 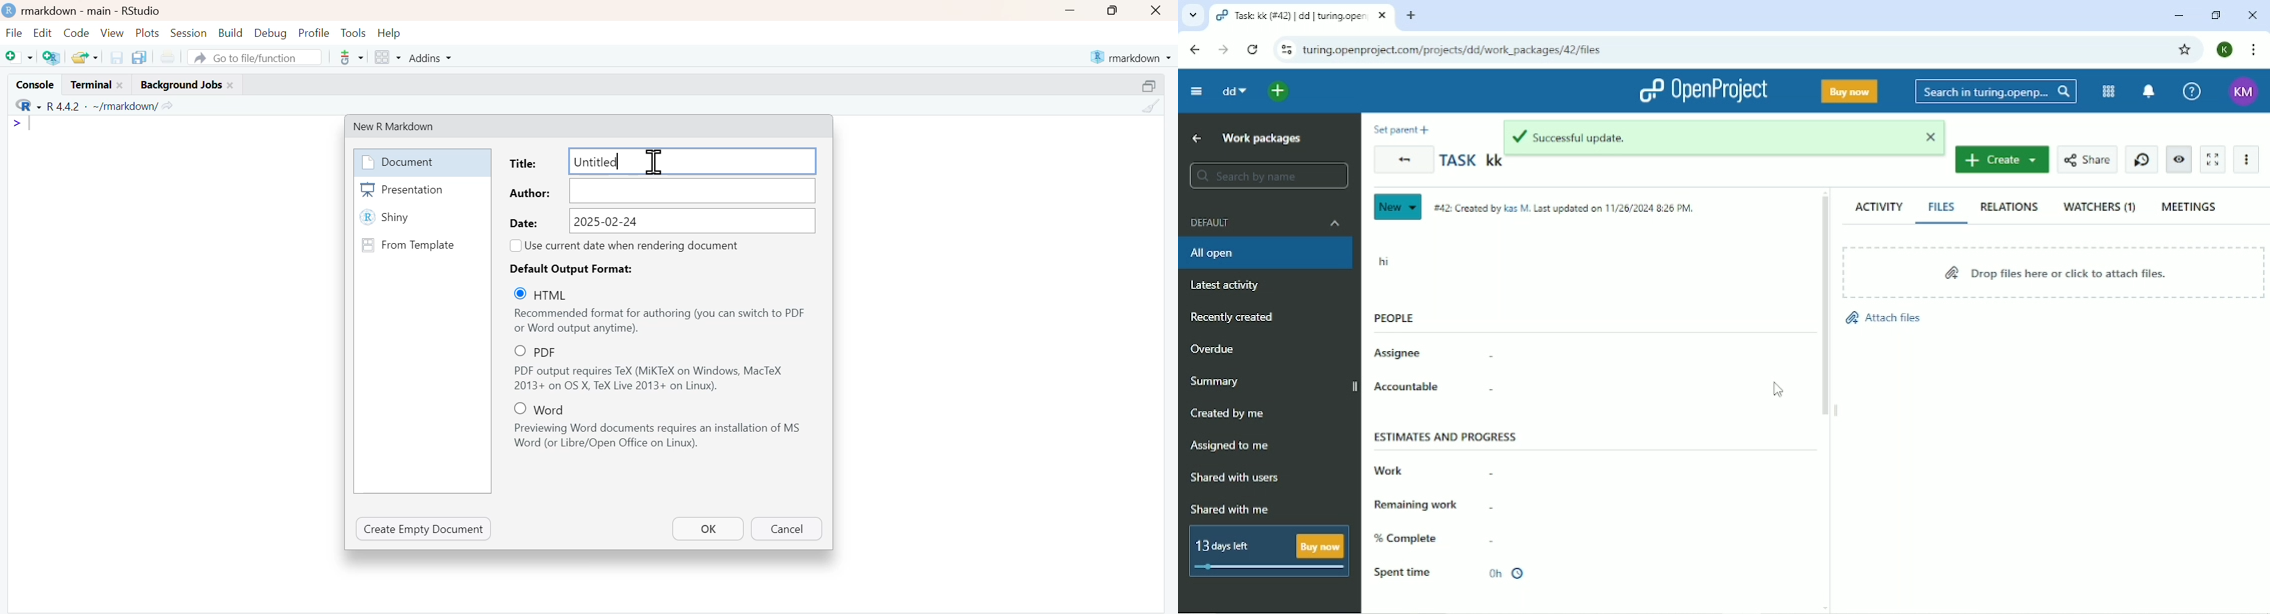 I want to click on Default, so click(x=1267, y=223).